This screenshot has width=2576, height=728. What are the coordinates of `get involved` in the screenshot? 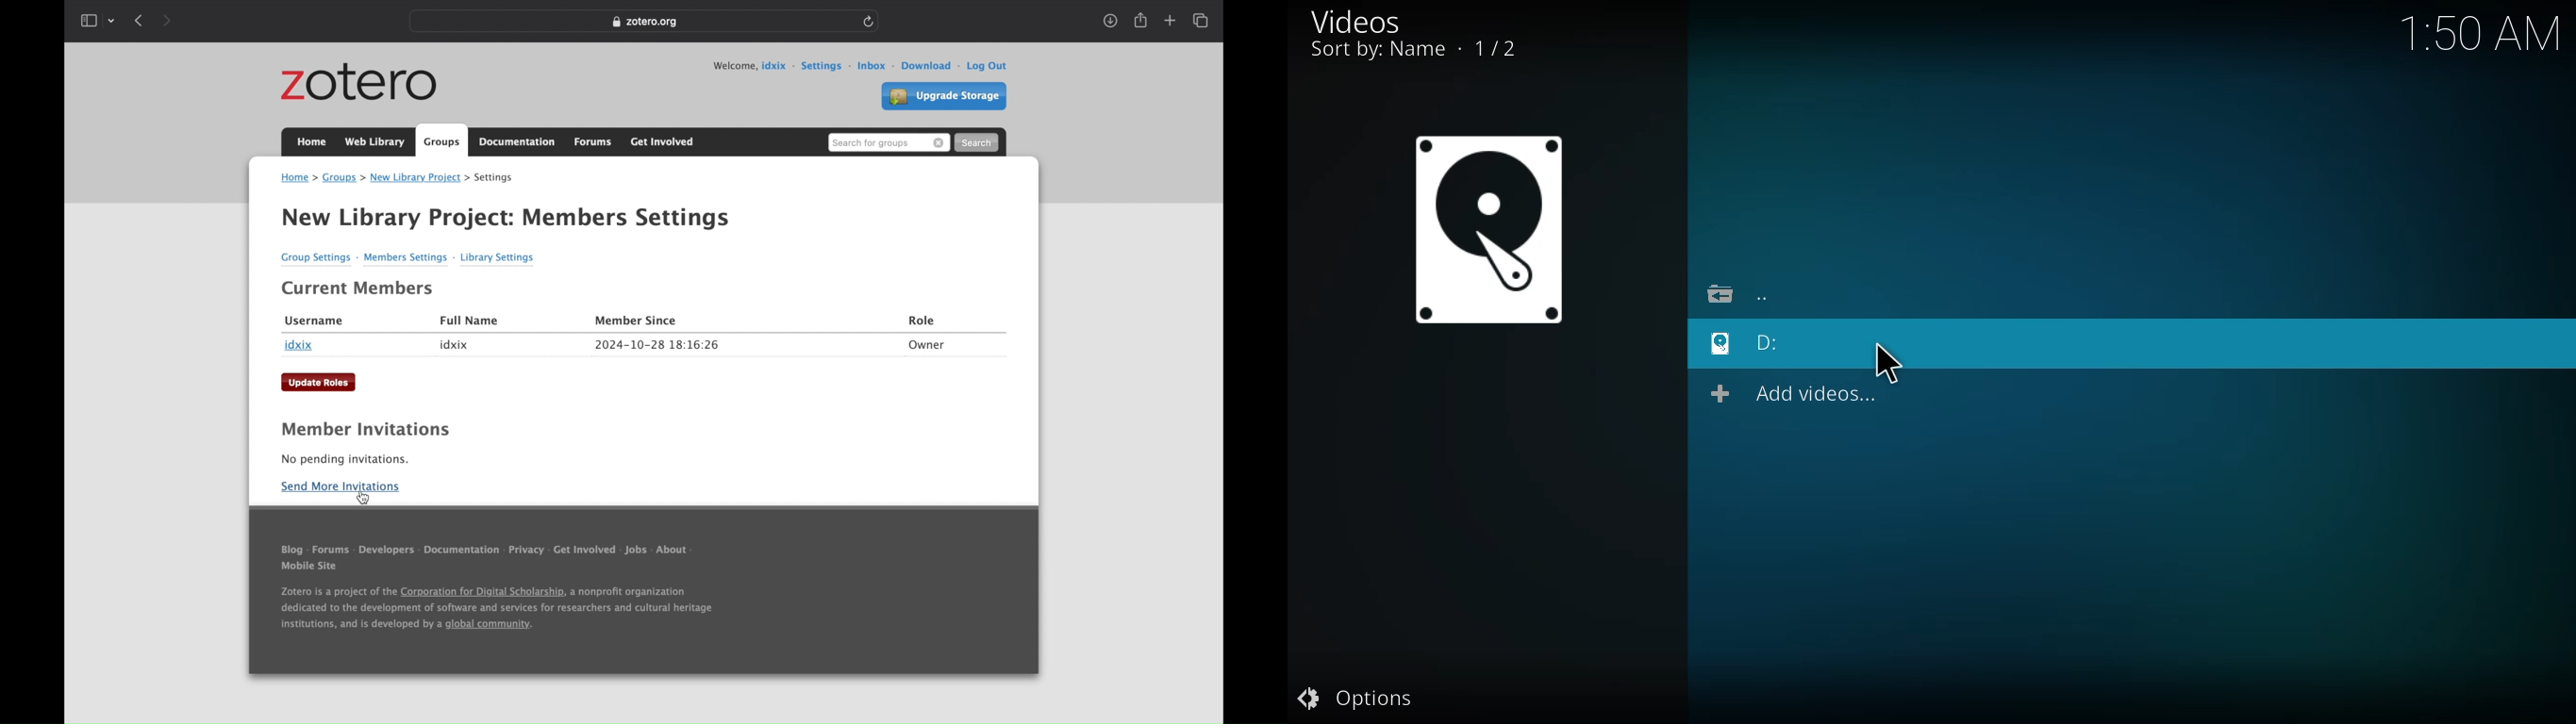 It's located at (584, 549).